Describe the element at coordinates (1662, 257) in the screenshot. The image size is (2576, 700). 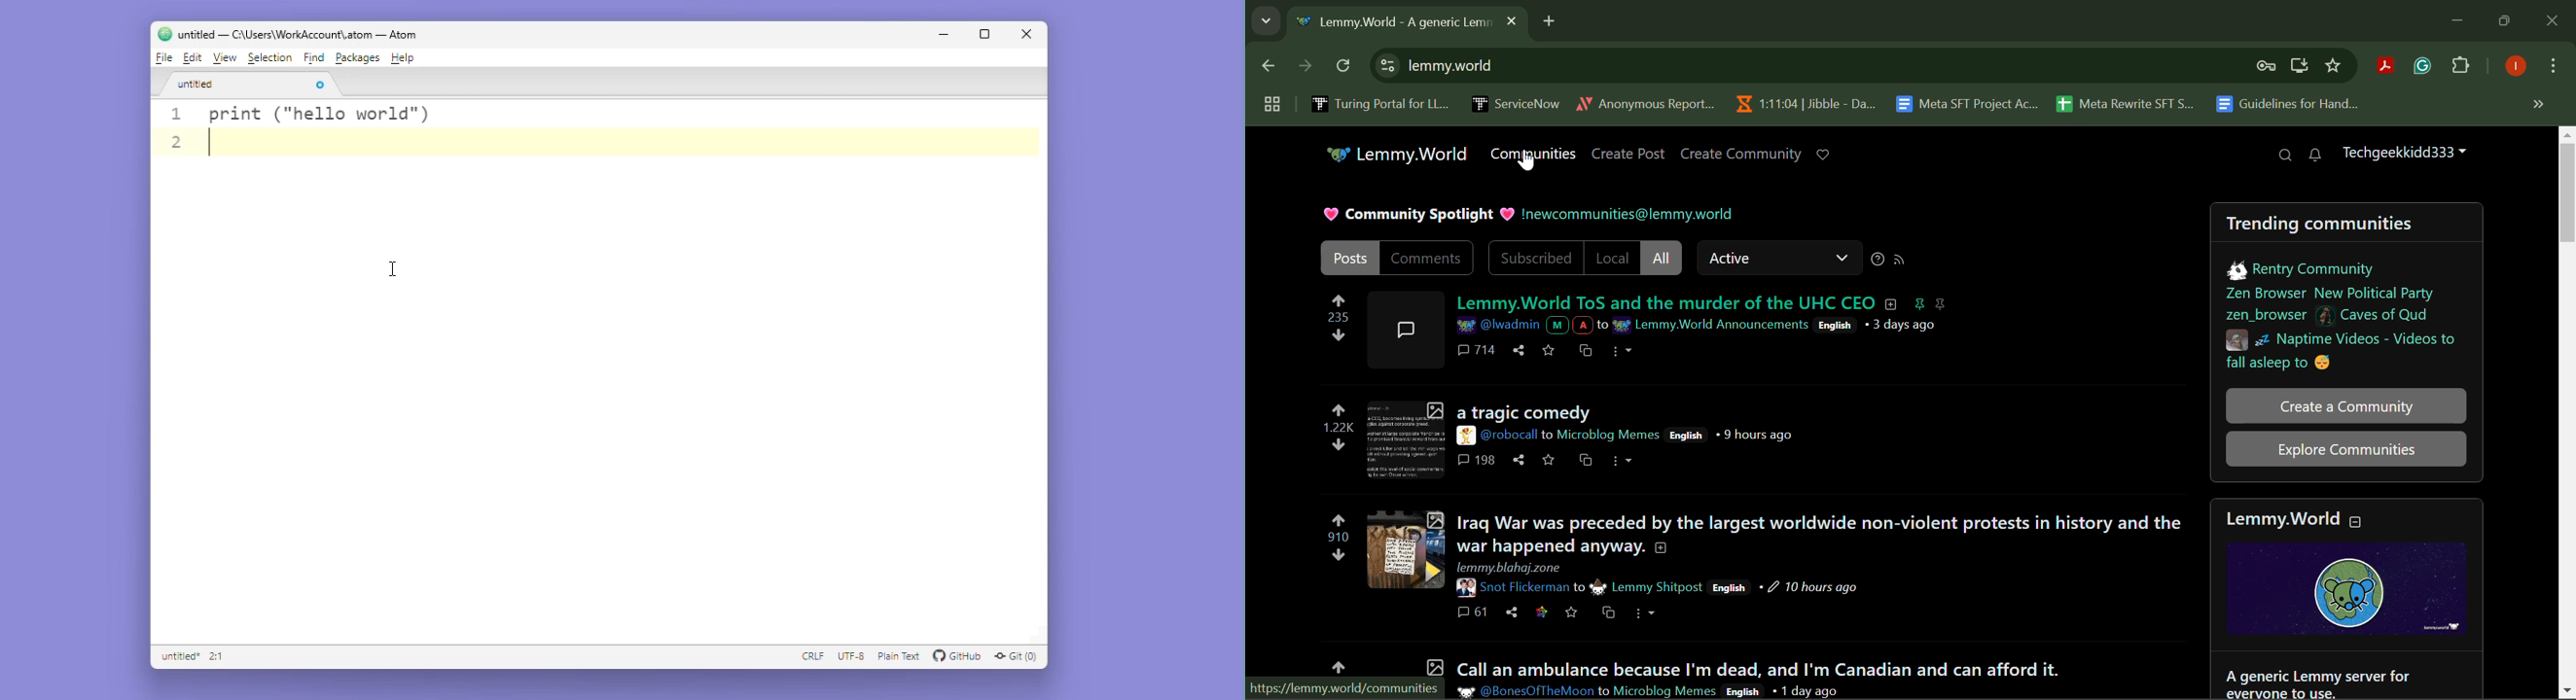
I see `All Filter Selected` at that location.